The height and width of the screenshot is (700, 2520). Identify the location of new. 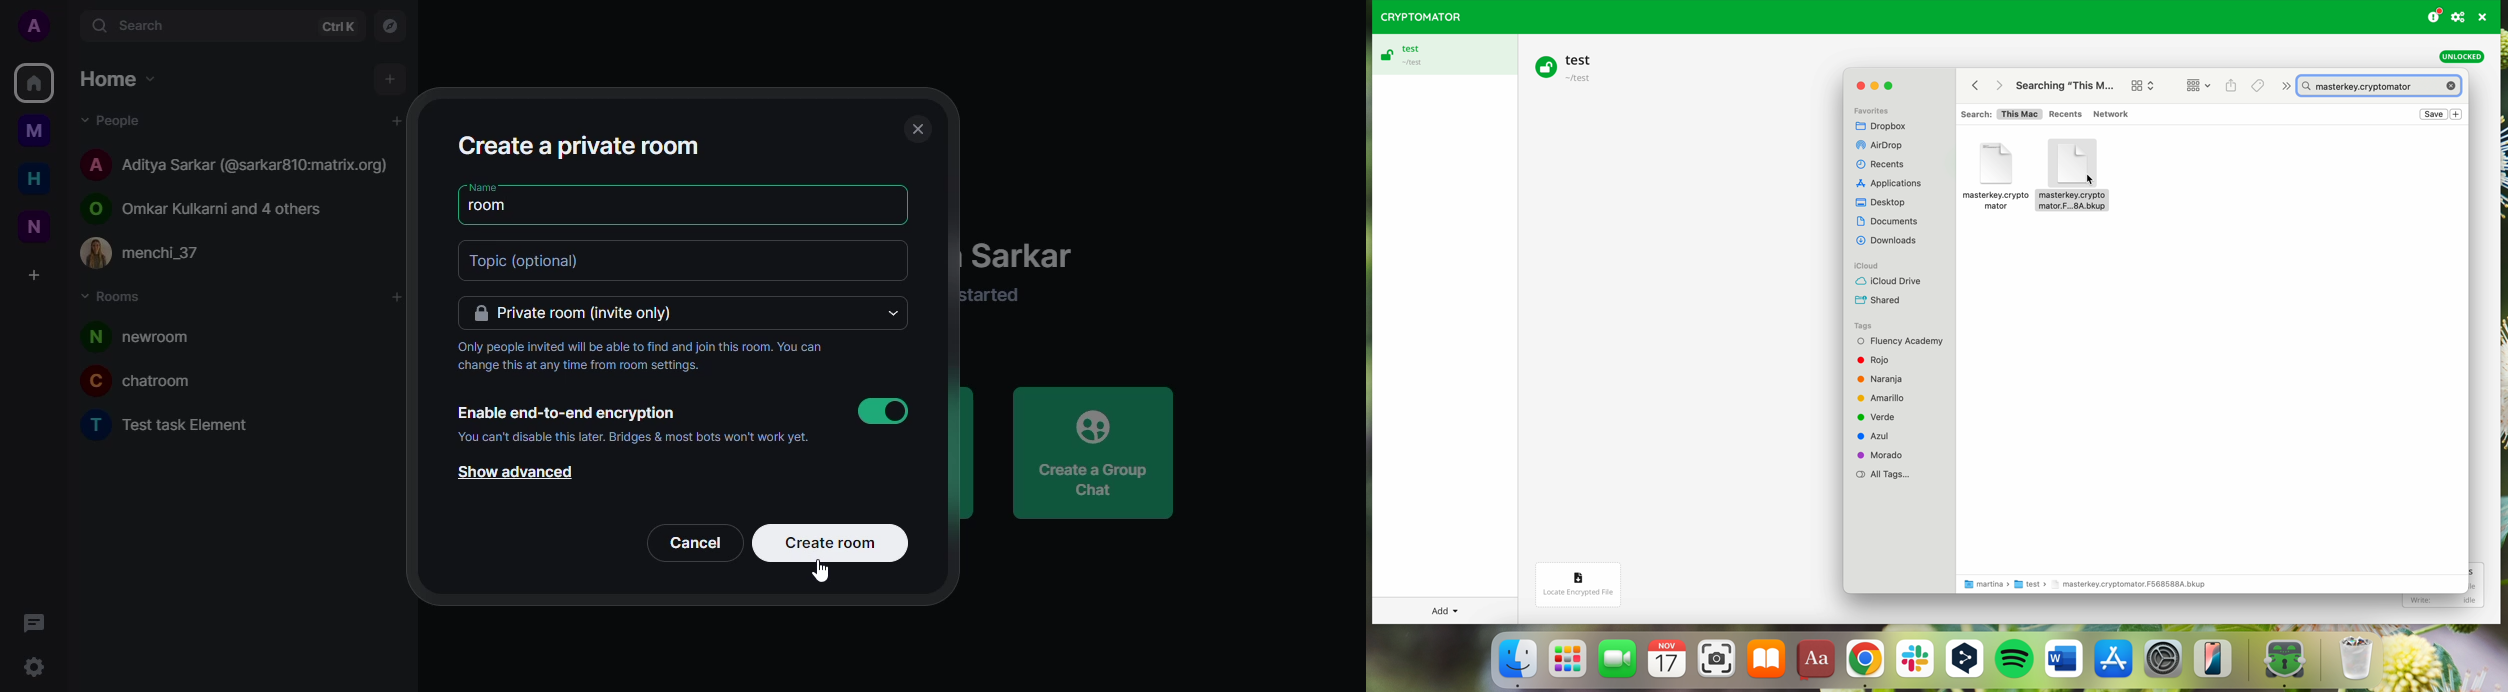
(2457, 114).